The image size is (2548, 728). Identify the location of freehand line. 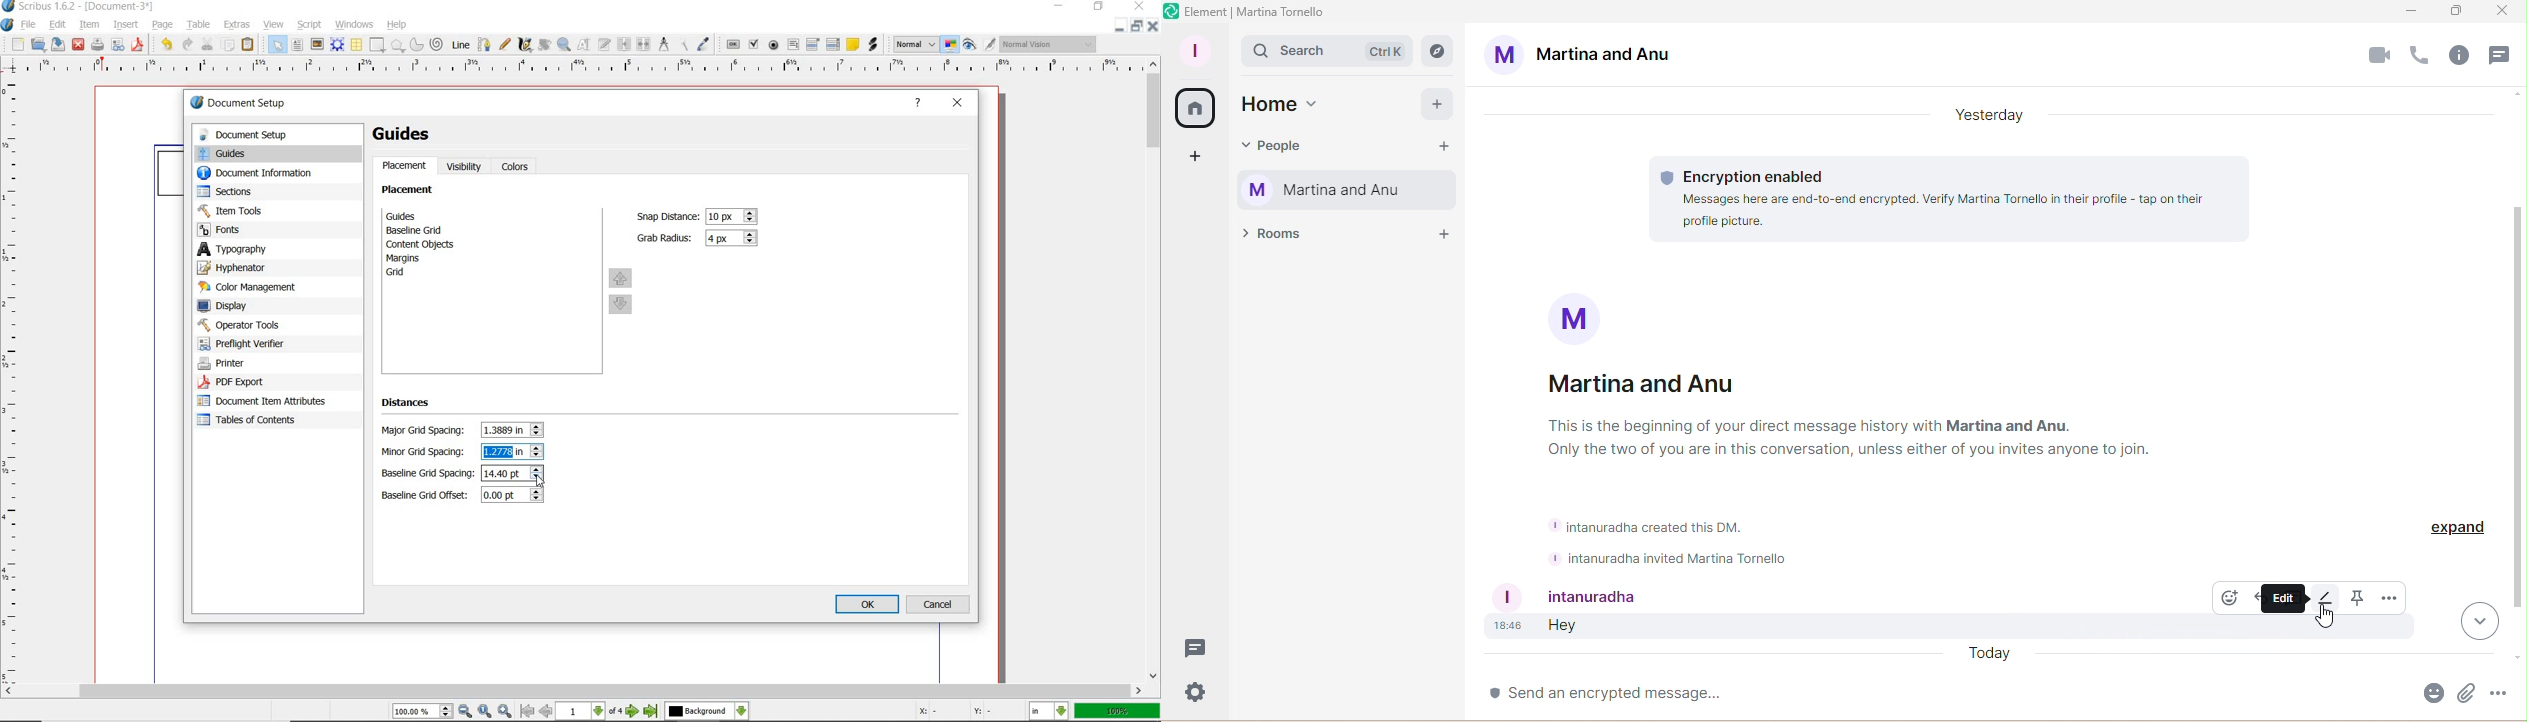
(506, 45).